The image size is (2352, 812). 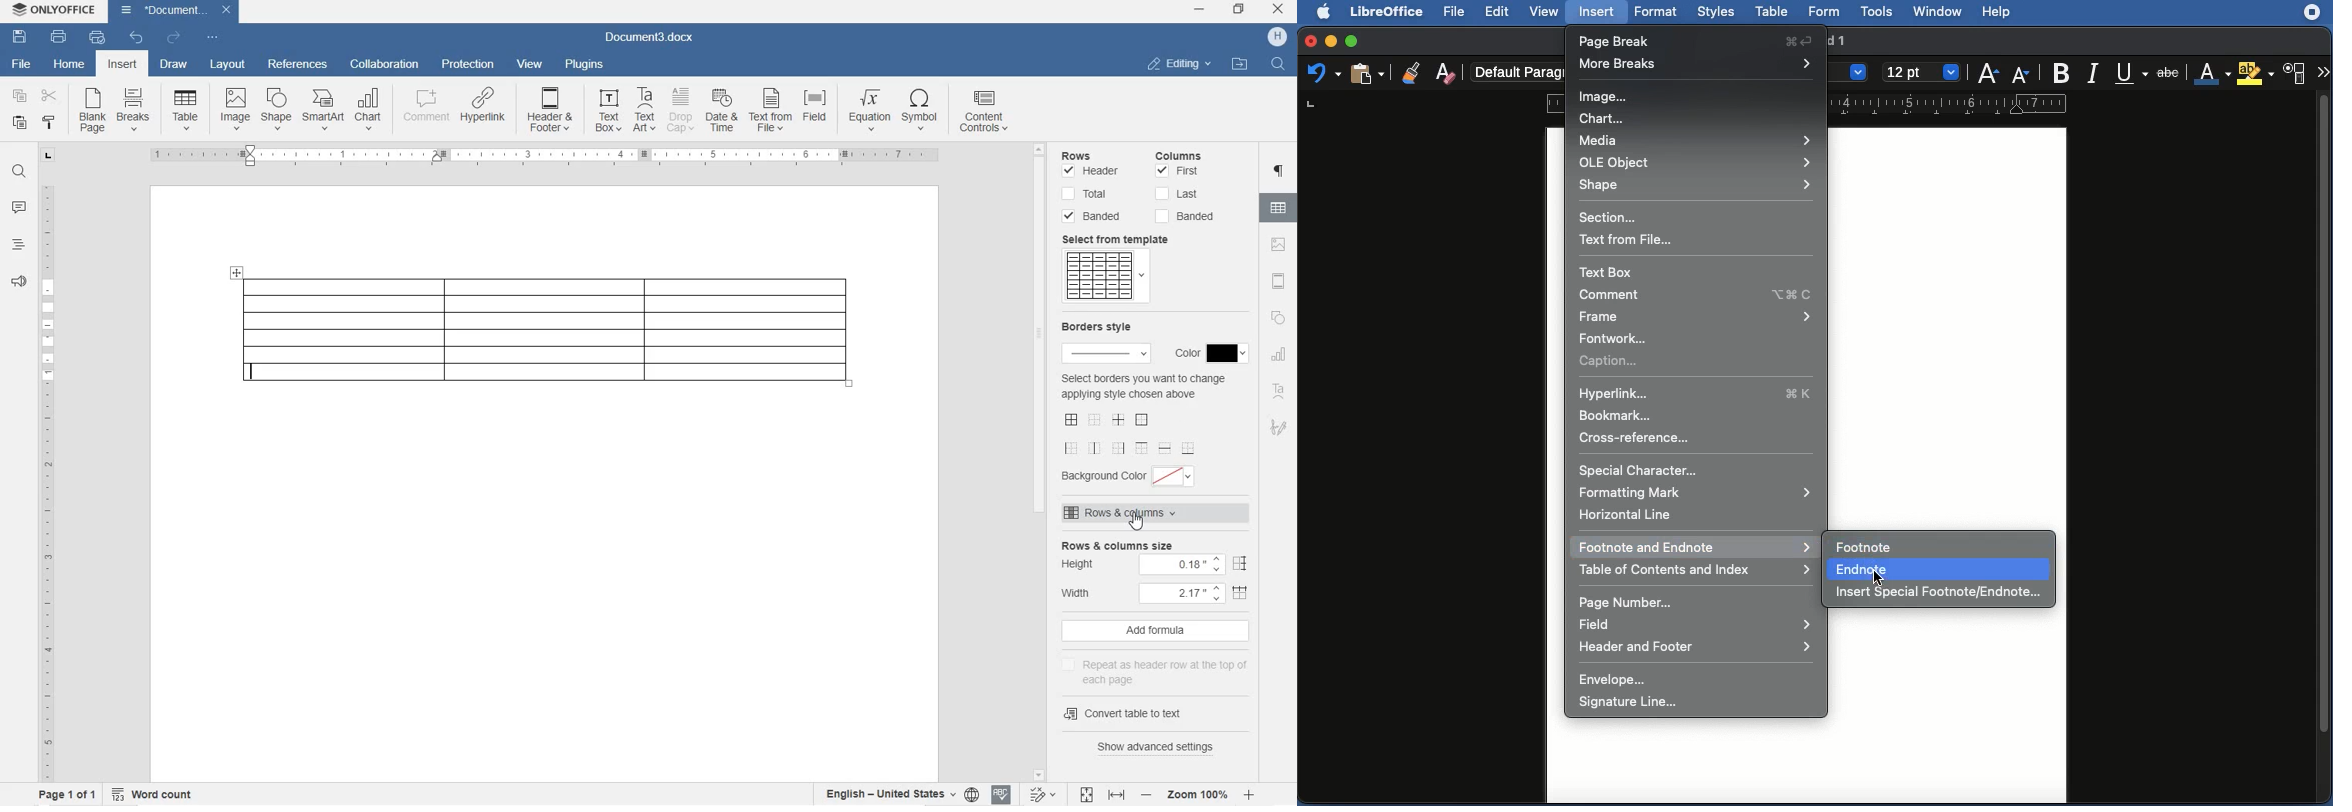 What do you see at coordinates (1001, 796) in the screenshot?
I see `SPELL CHECKING` at bounding box center [1001, 796].